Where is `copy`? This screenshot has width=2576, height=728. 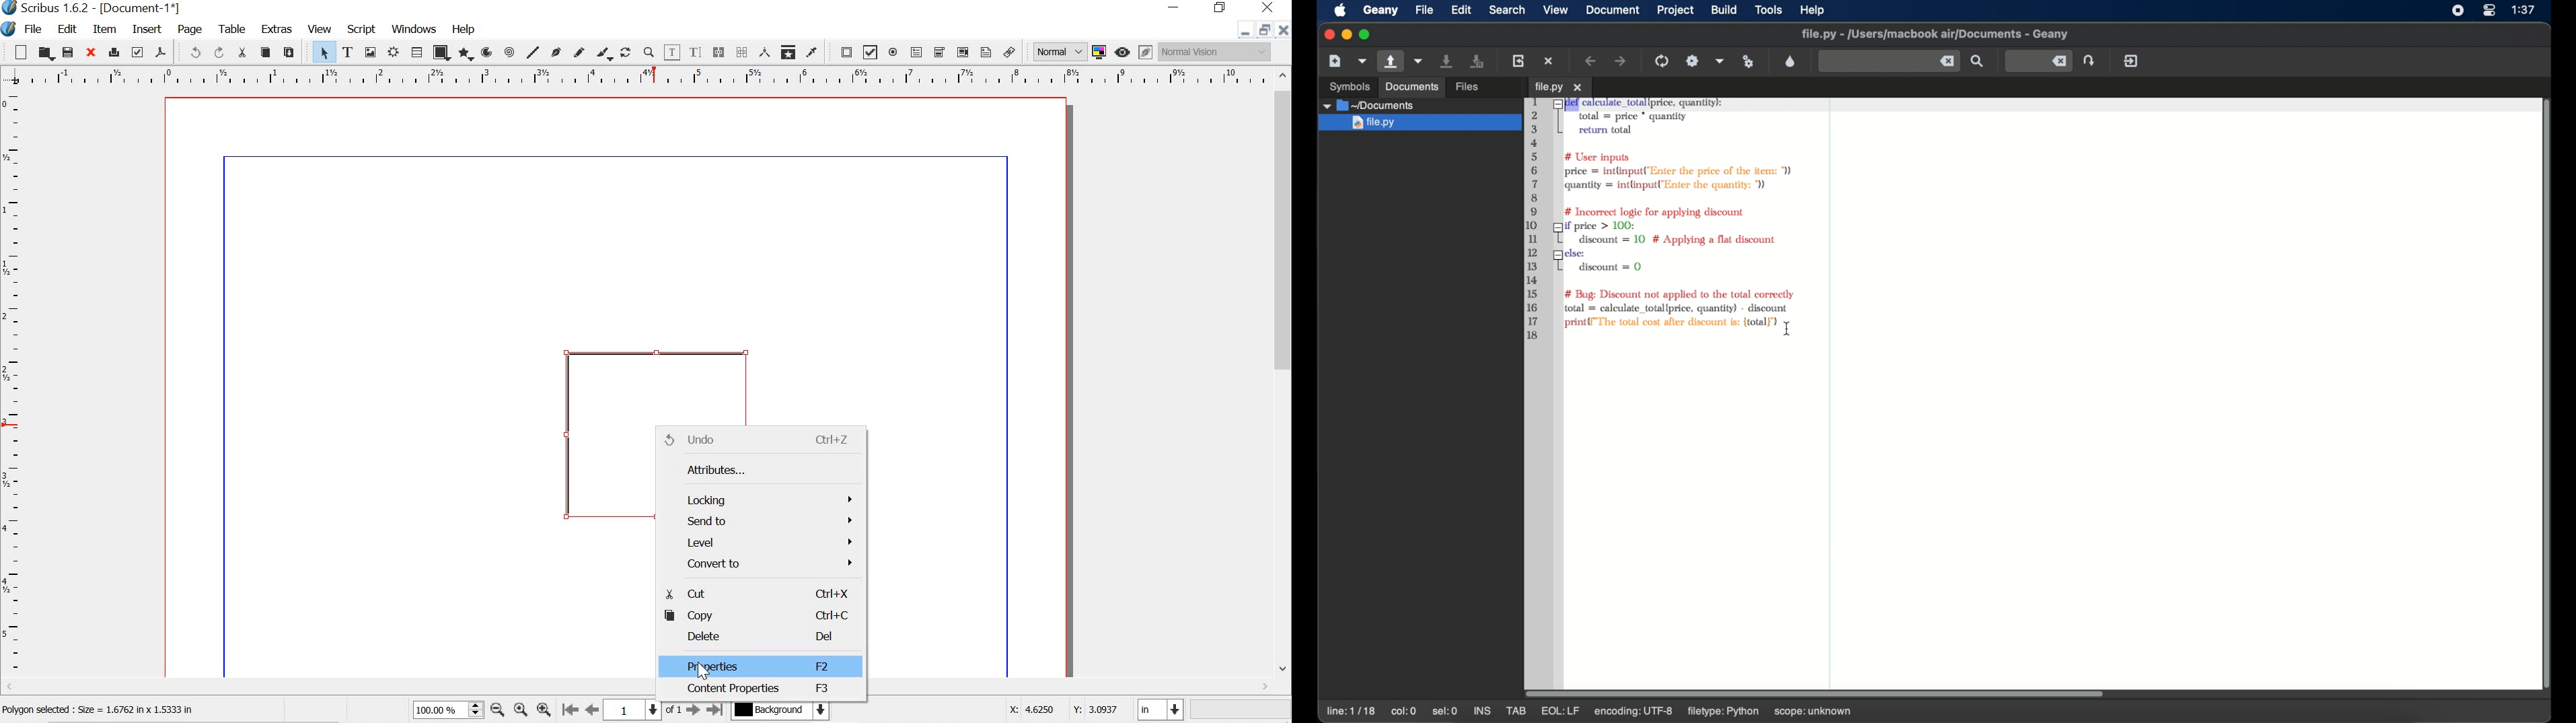
copy is located at coordinates (758, 615).